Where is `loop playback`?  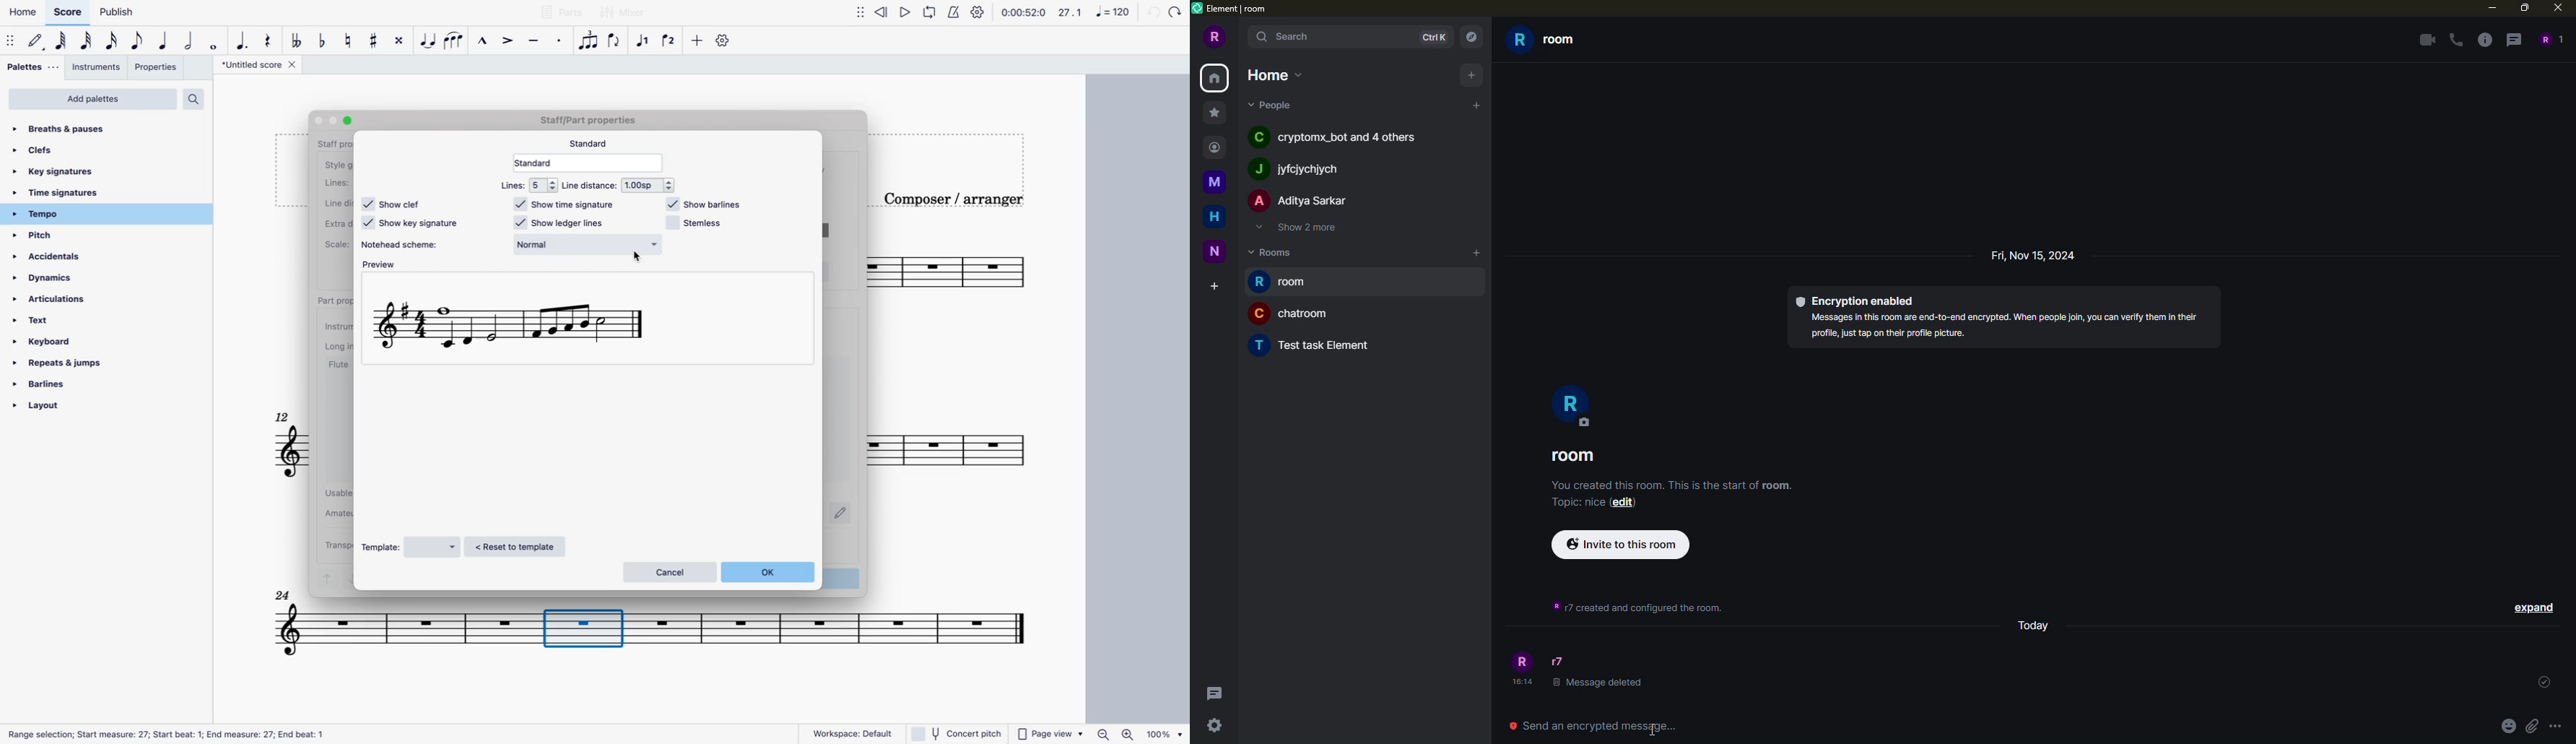
loop playback is located at coordinates (931, 11).